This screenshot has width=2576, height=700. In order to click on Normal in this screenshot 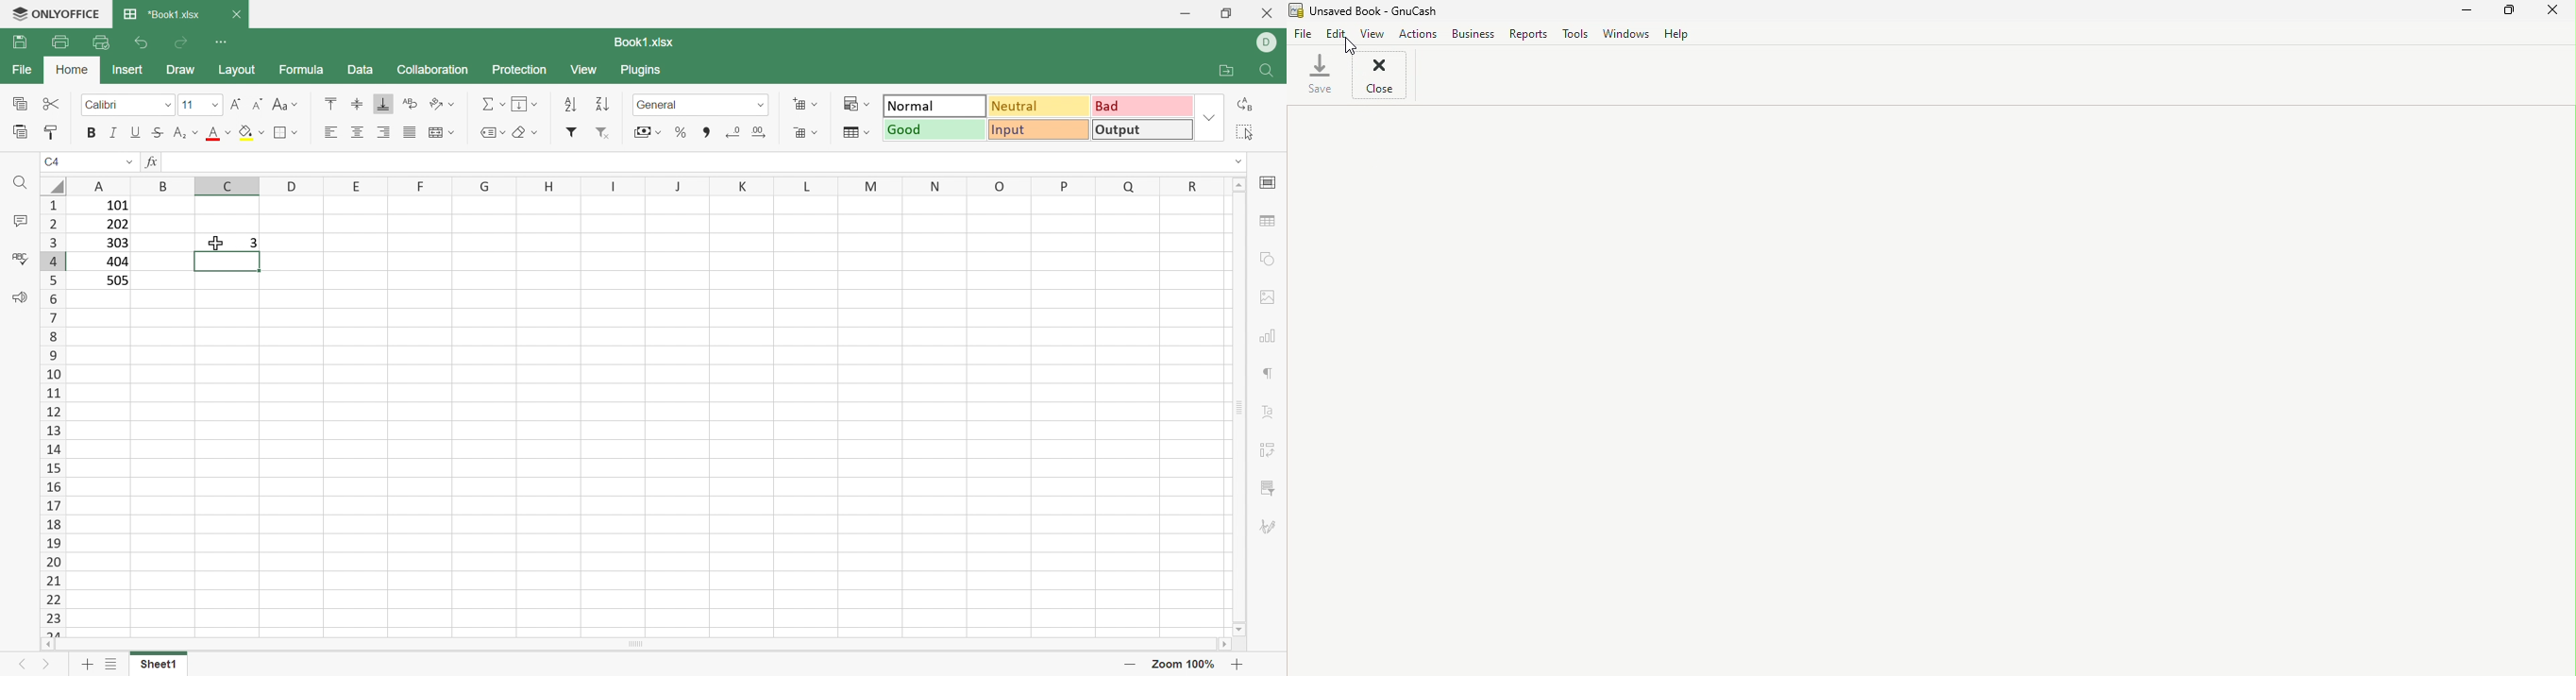, I will do `click(934, 105)`.